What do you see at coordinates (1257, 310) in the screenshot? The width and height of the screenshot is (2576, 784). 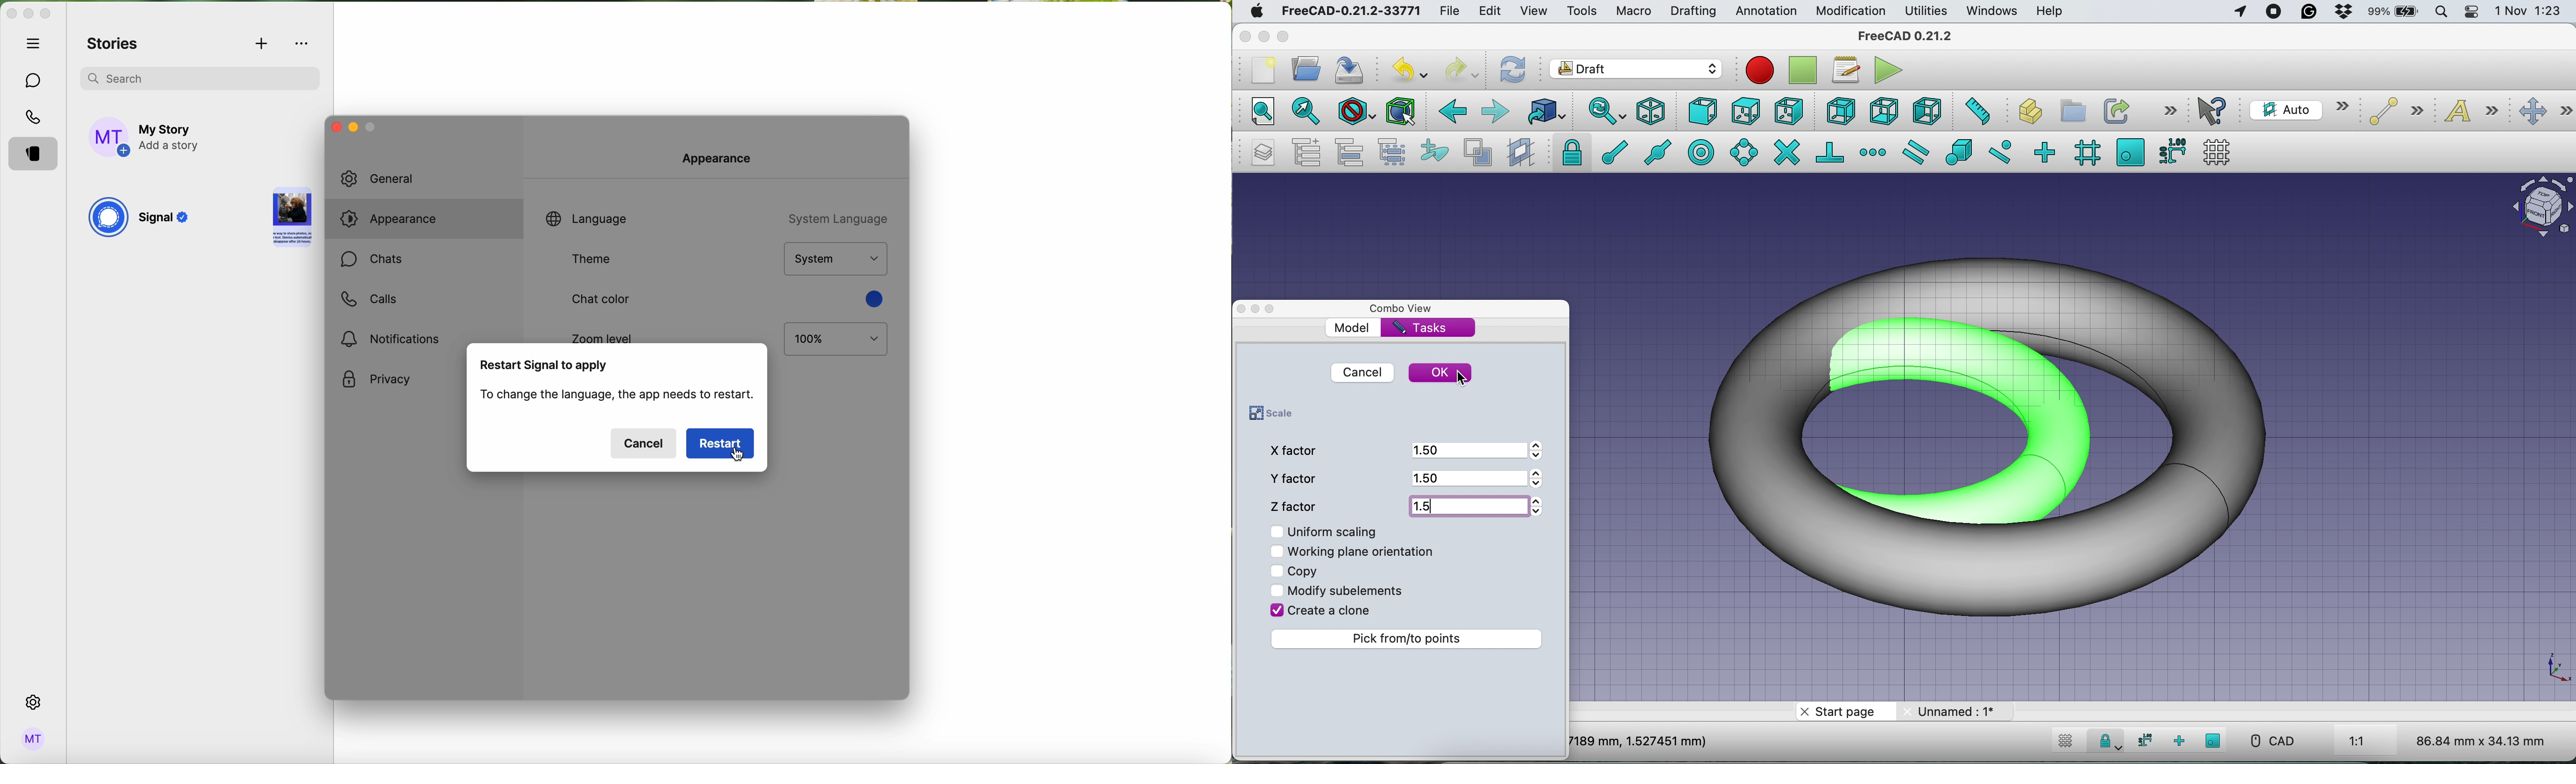 I see `Toggle Floating Window` at bounding box center [1257, 310].